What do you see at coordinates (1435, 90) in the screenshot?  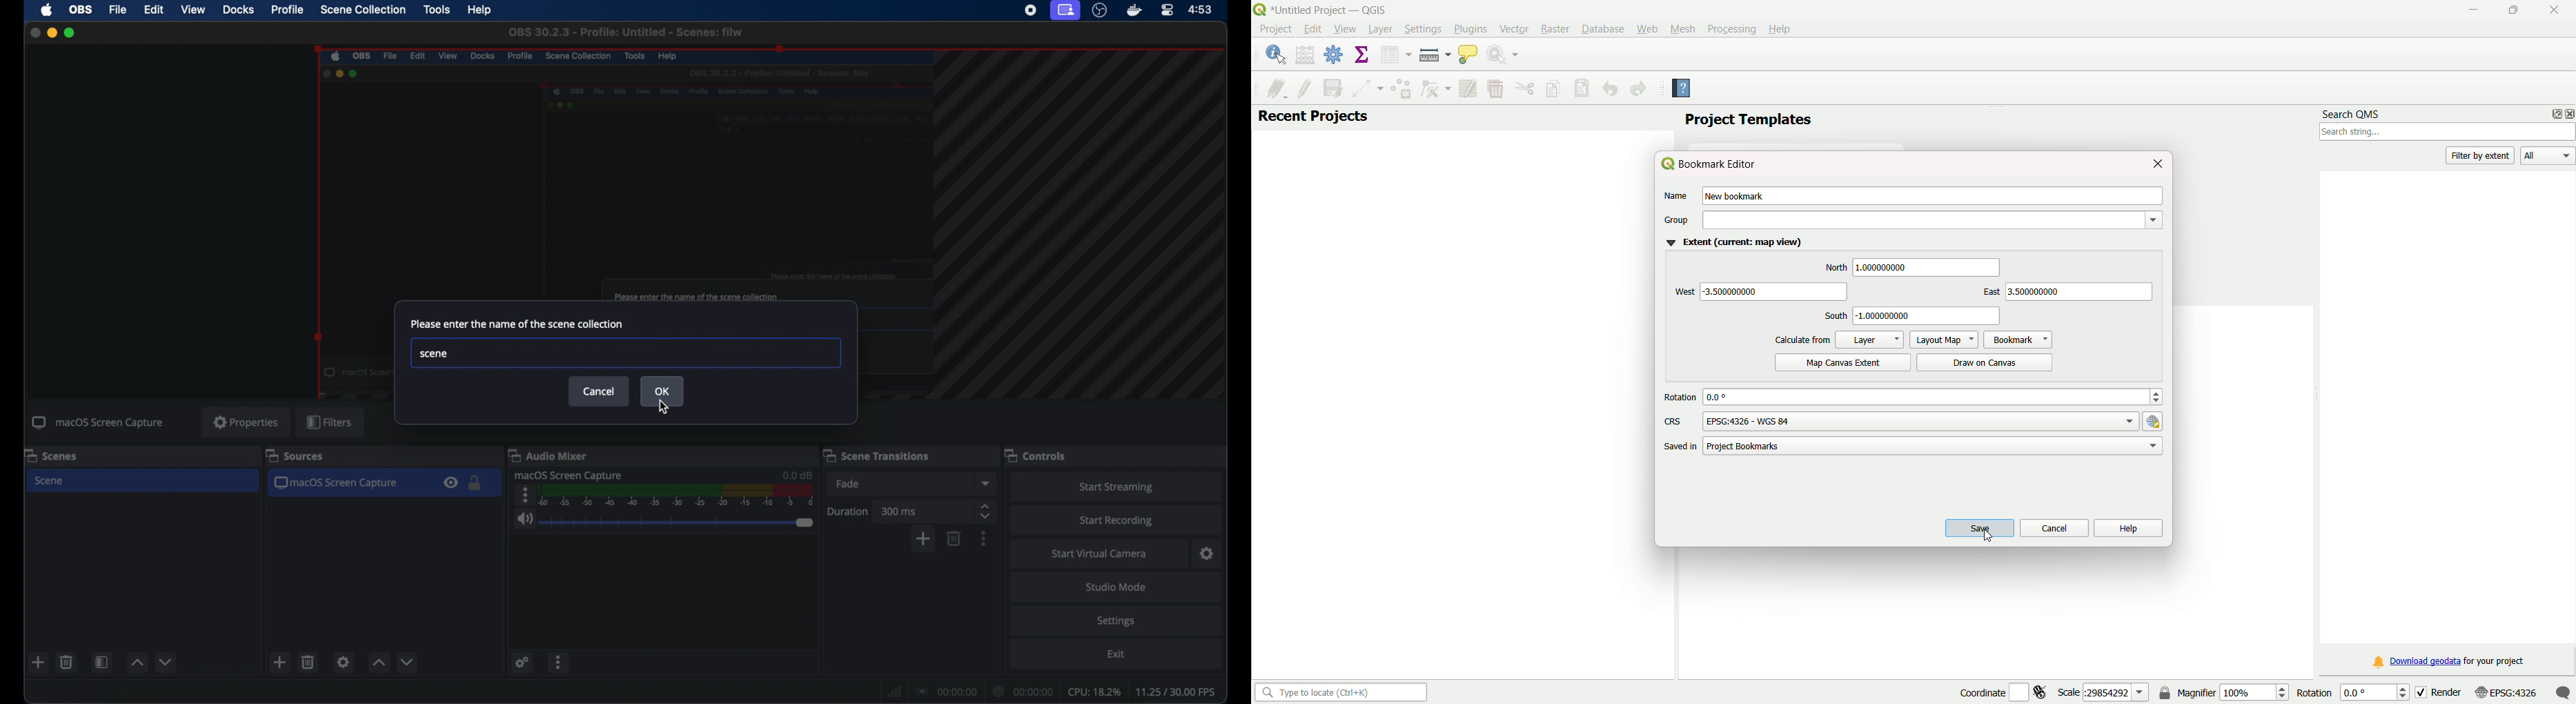 I see `vertex tool` at bounding box center [1435, 90].